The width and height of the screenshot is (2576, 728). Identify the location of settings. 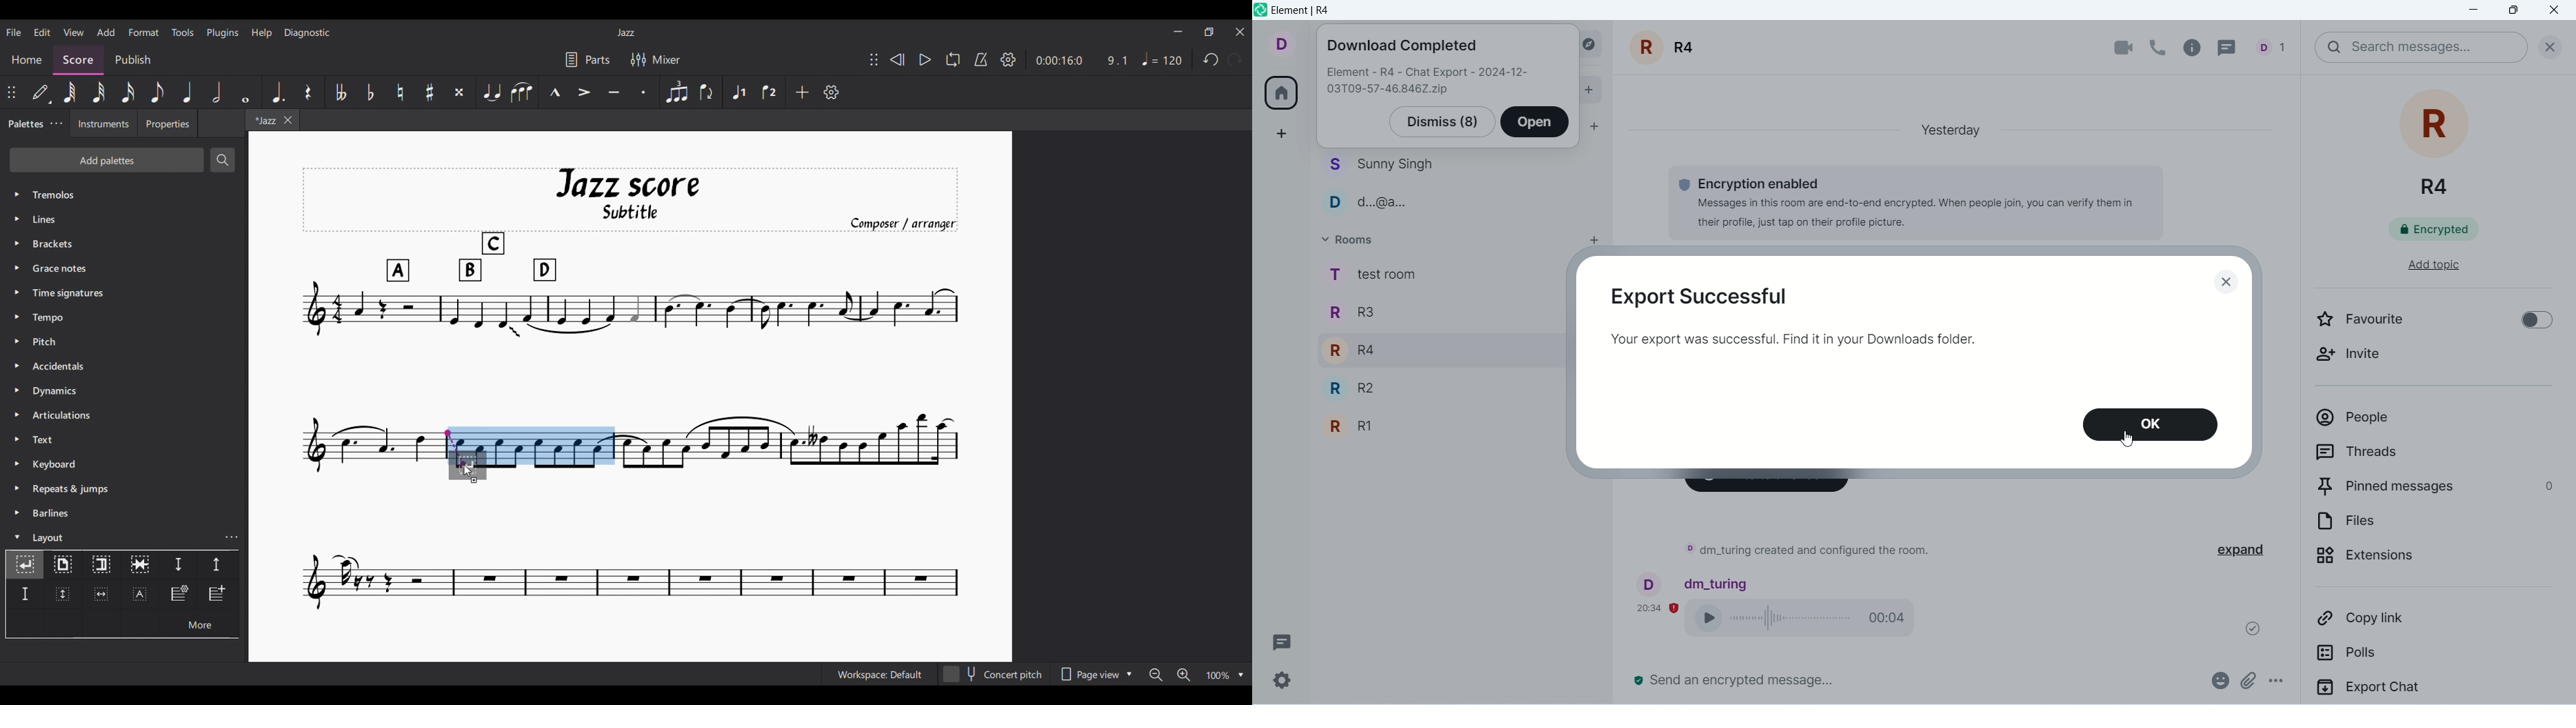
(1280, 681).